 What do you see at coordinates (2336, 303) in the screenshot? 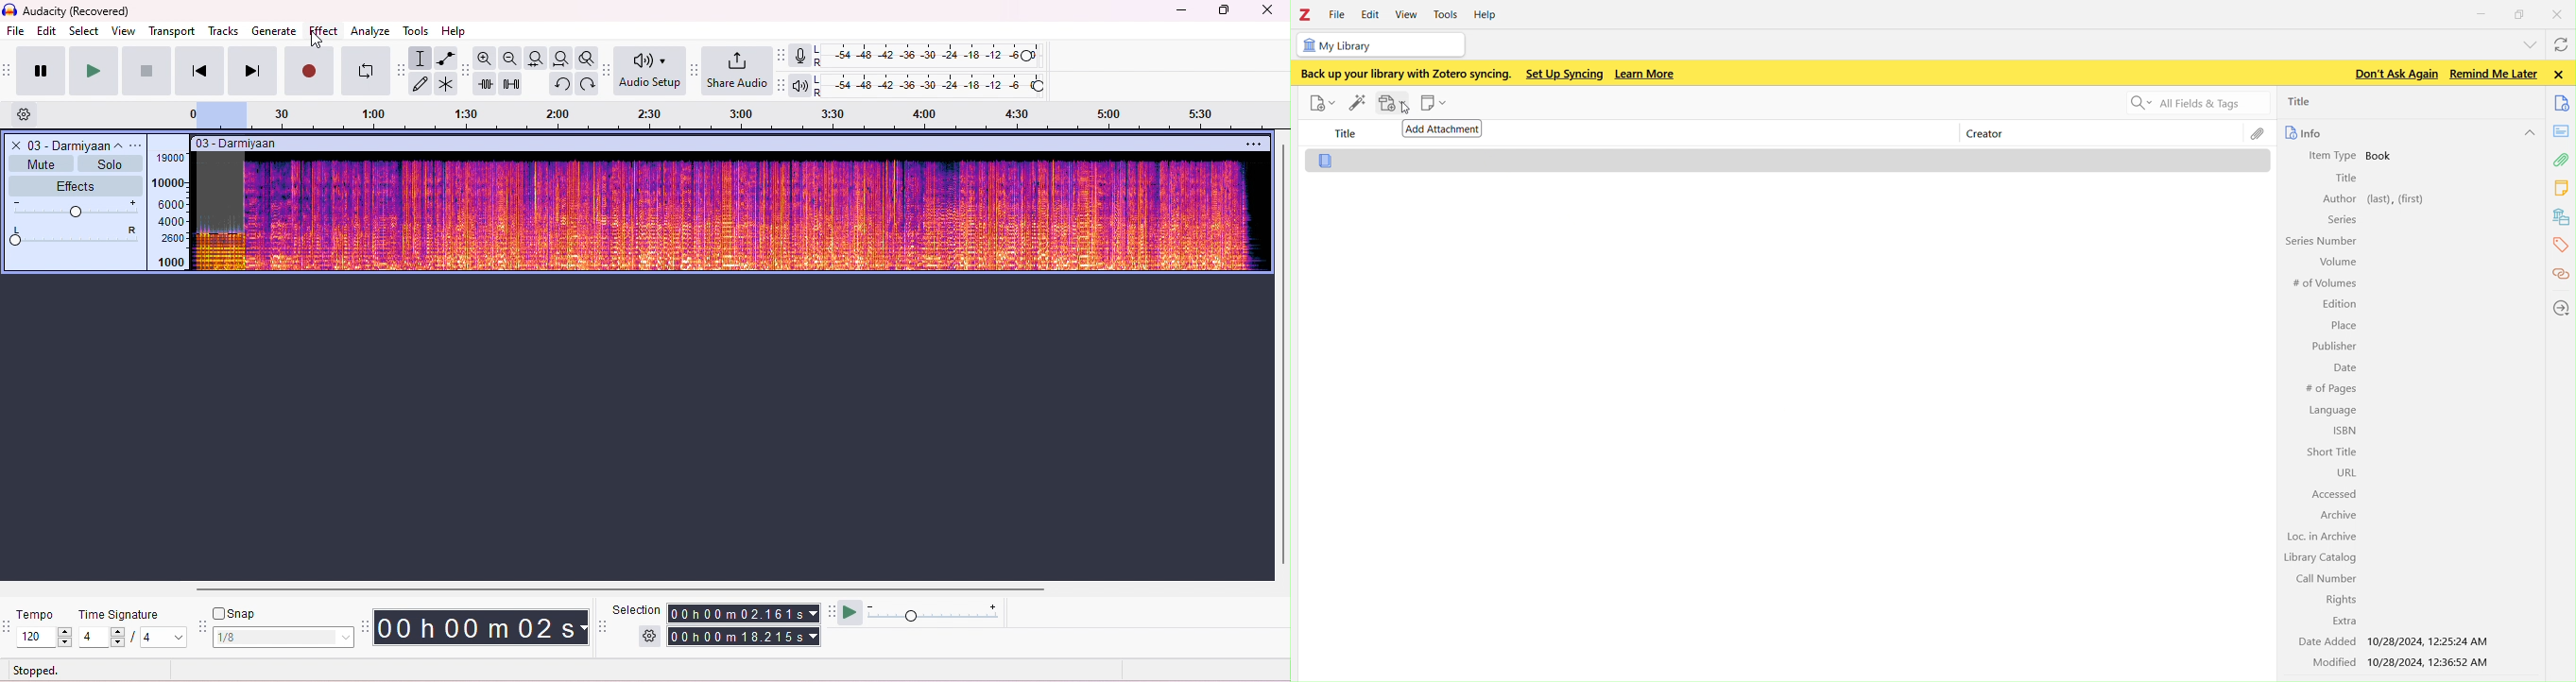
I see `Edition` at bounding box center [2336, 303].